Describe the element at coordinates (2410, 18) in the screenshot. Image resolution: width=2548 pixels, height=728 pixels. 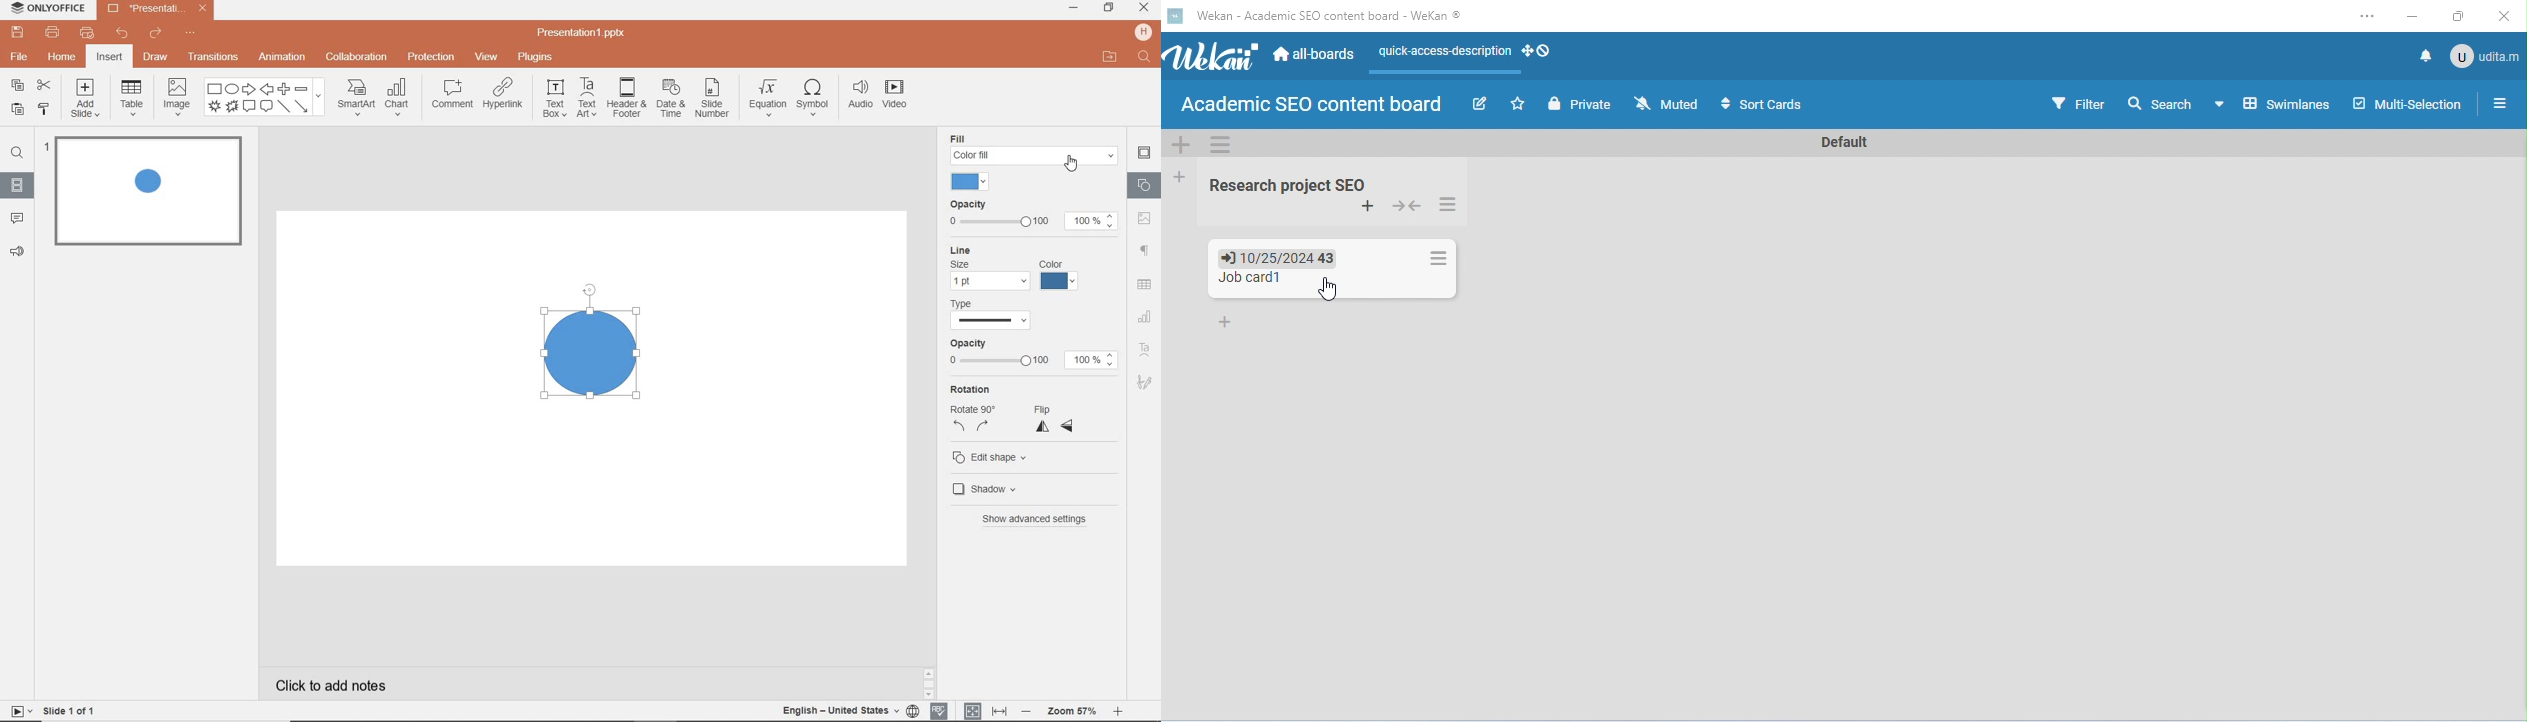
I see `minimize` at that location.